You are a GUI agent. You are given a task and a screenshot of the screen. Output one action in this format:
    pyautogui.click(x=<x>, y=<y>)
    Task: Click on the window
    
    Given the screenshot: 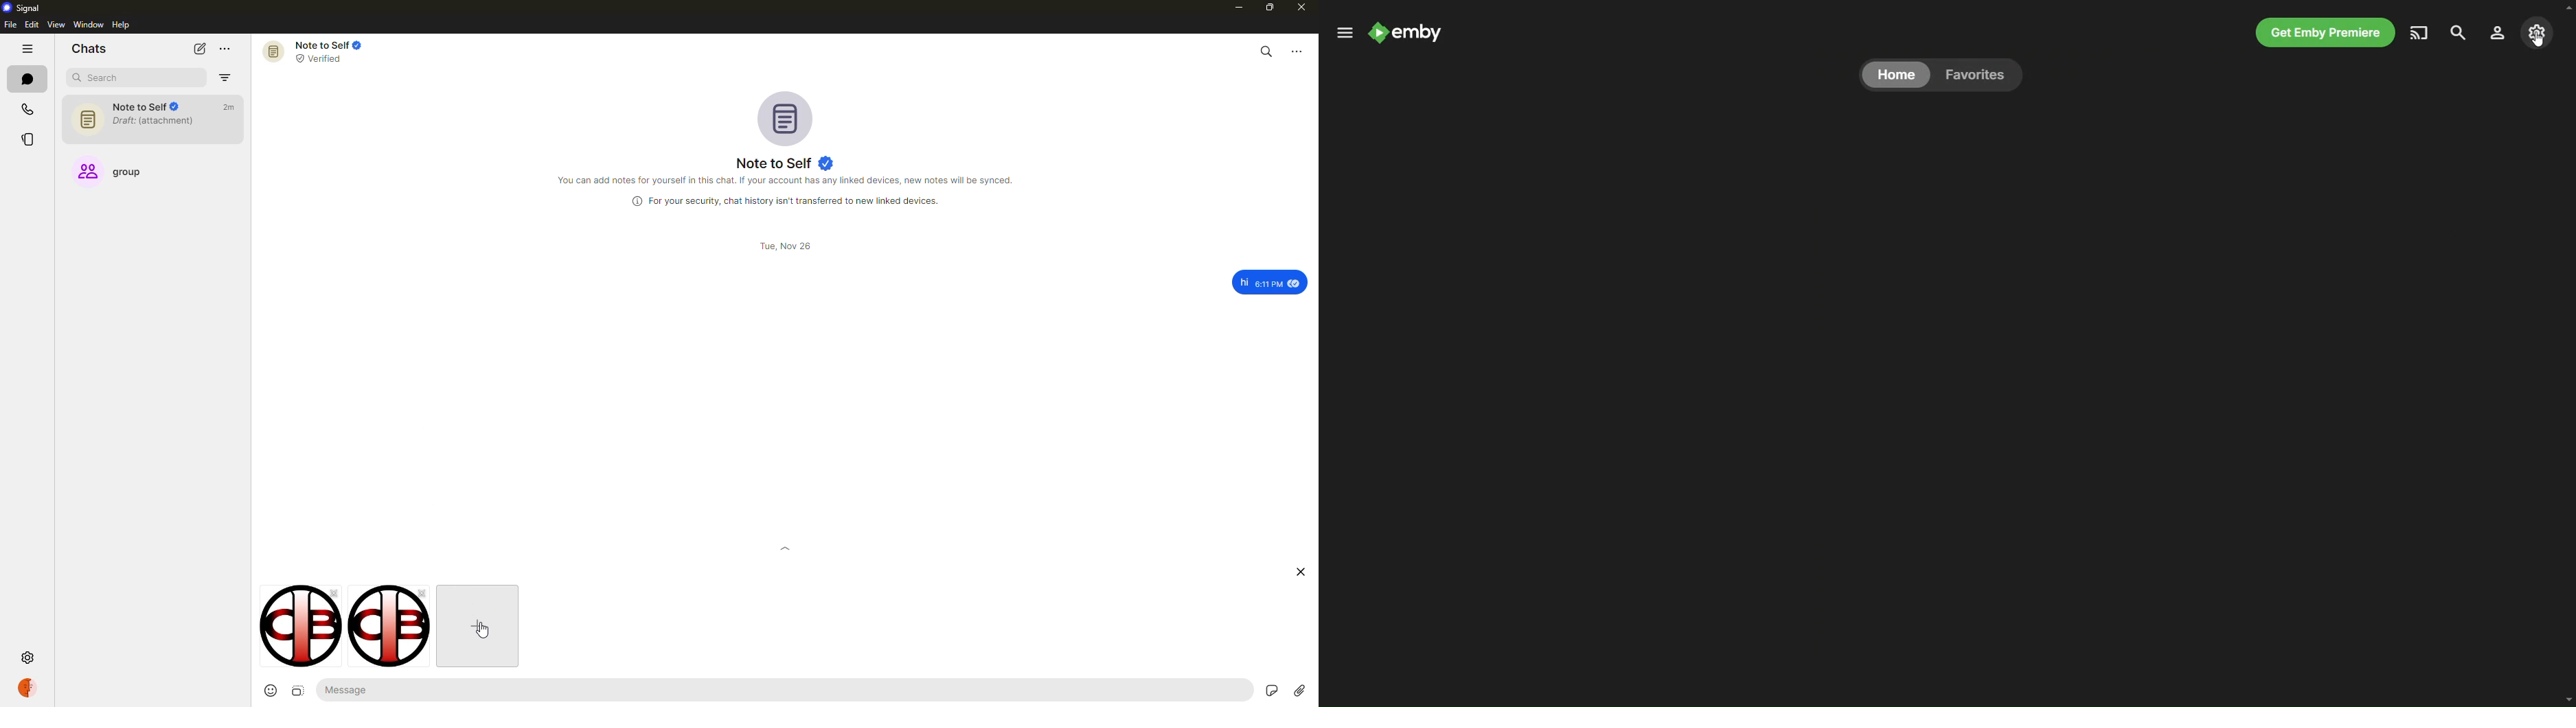 What is the action you would take?
    pyautogui.click(x=89, y=25)
    